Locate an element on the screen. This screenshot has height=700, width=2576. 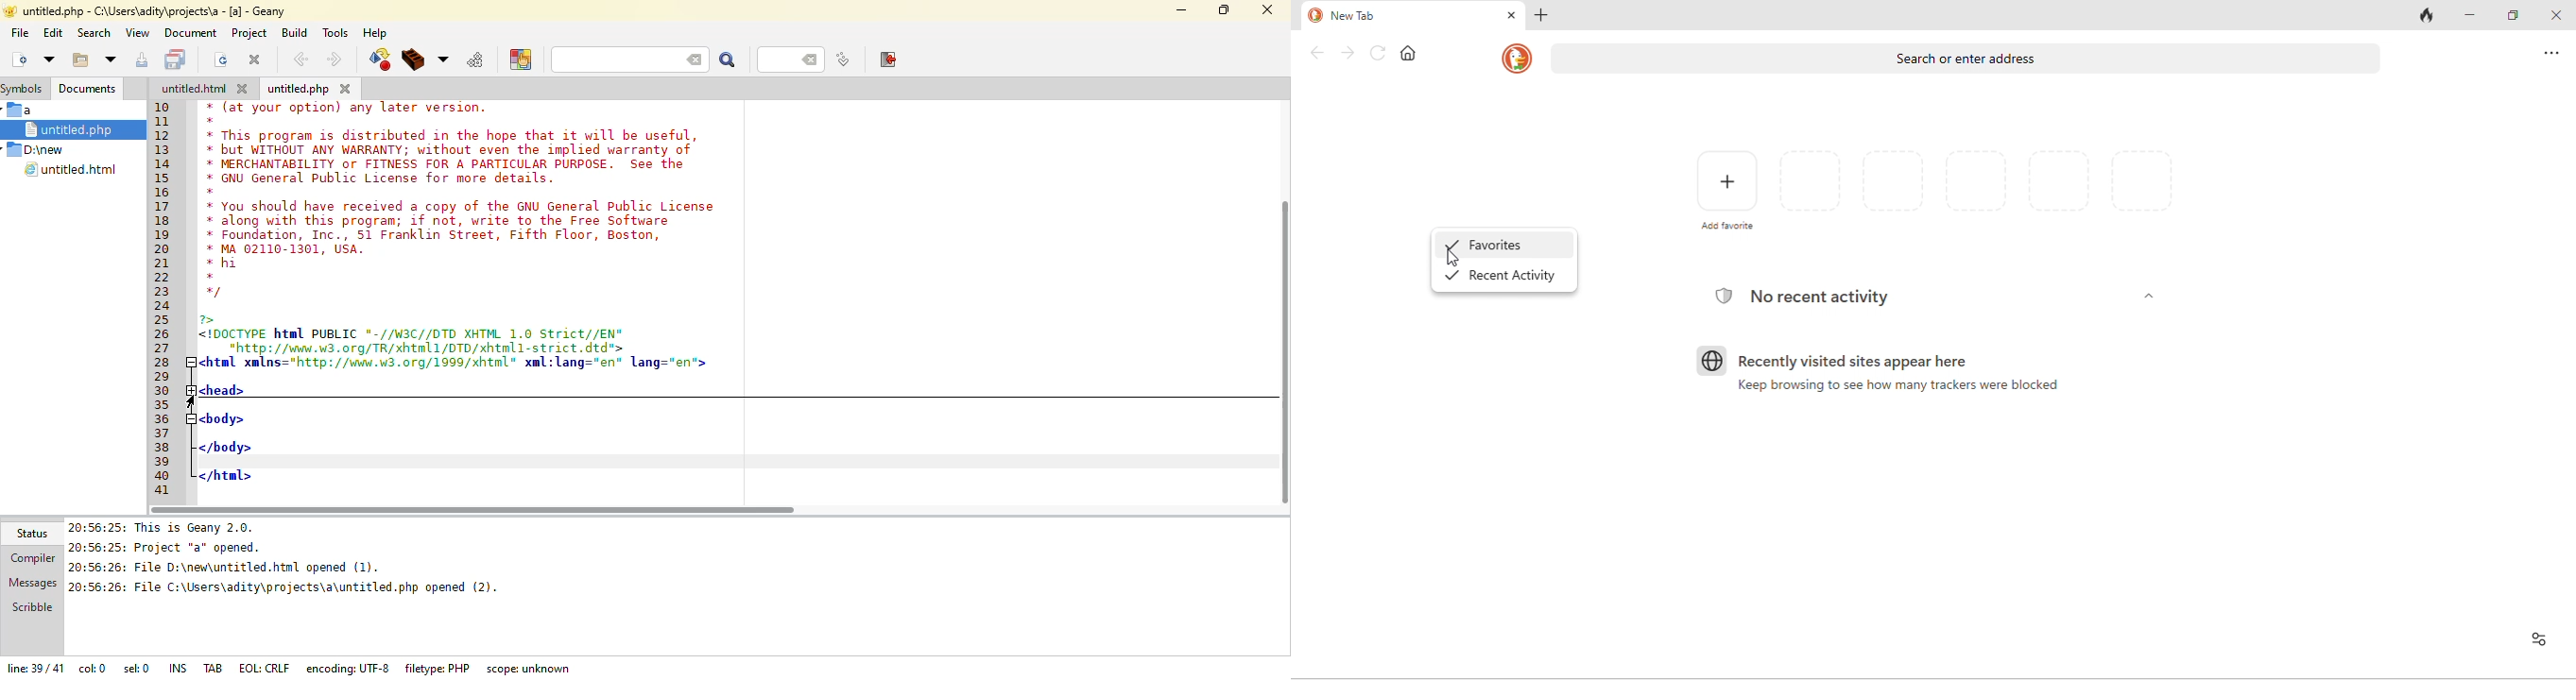
collapse is located at coordinates (193, 363).